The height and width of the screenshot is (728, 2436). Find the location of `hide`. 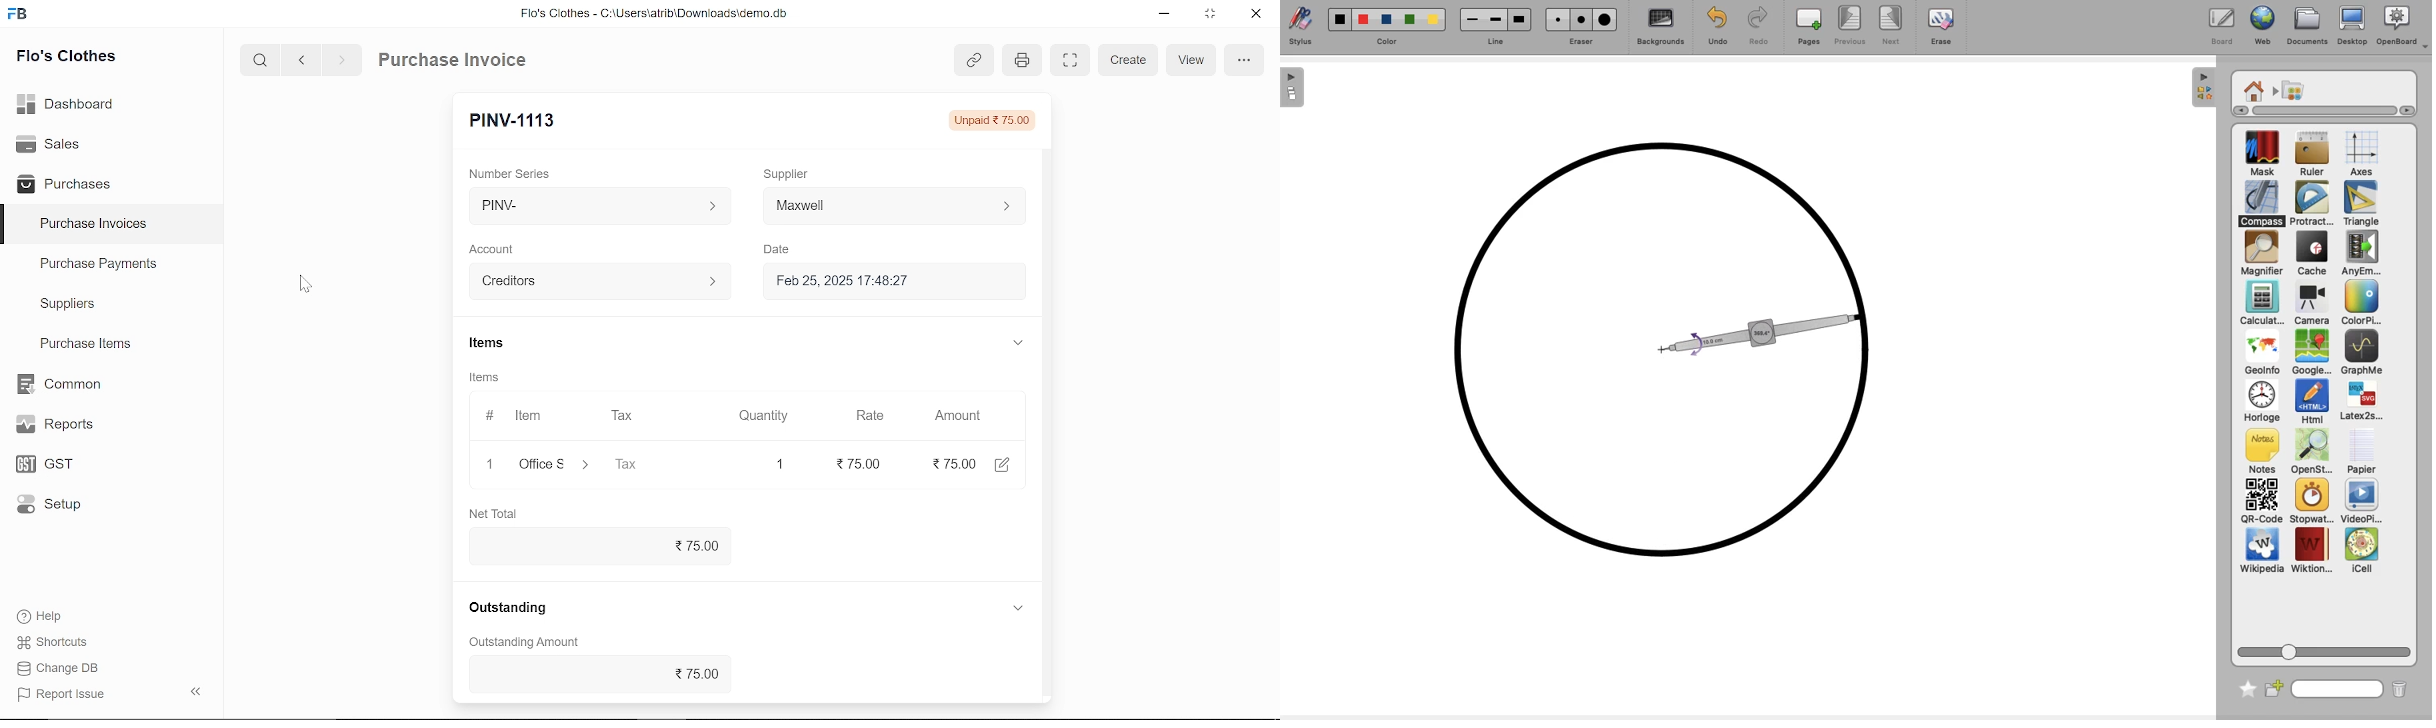

hide is located at coordinates (192, 693).